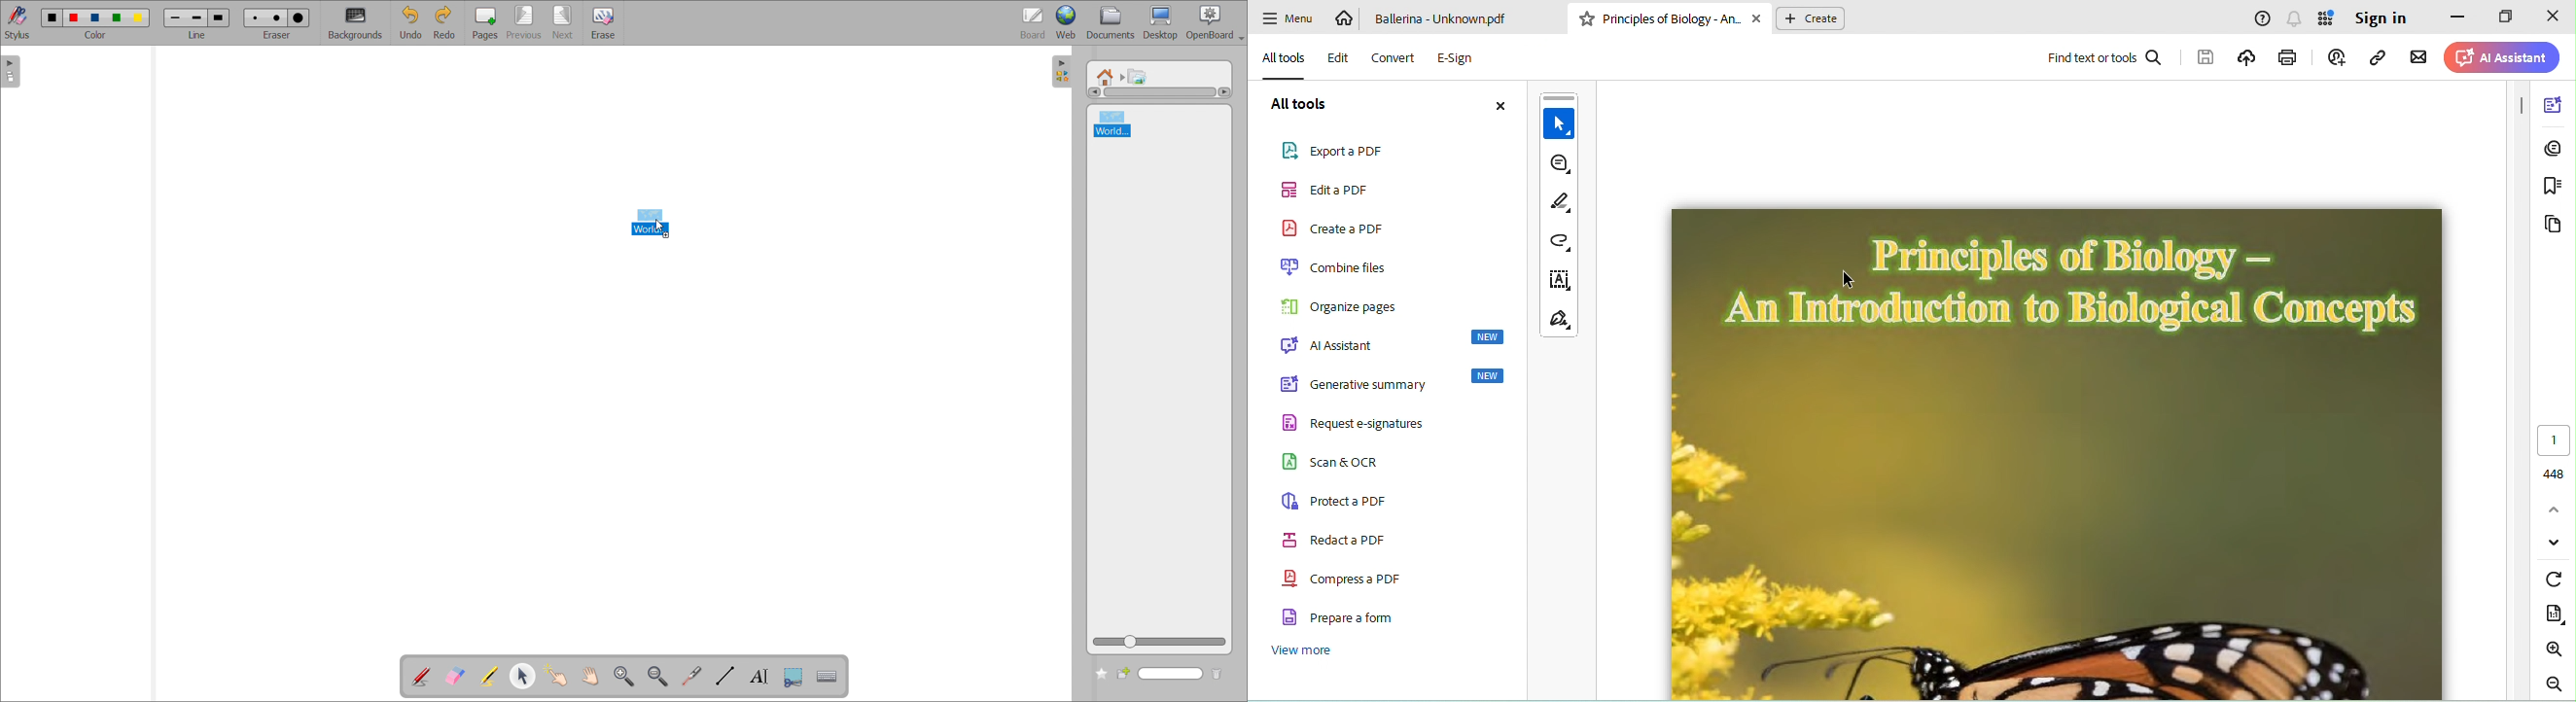 The image size is (2576, 728). I want to click on all tools, so click(1300, 105).